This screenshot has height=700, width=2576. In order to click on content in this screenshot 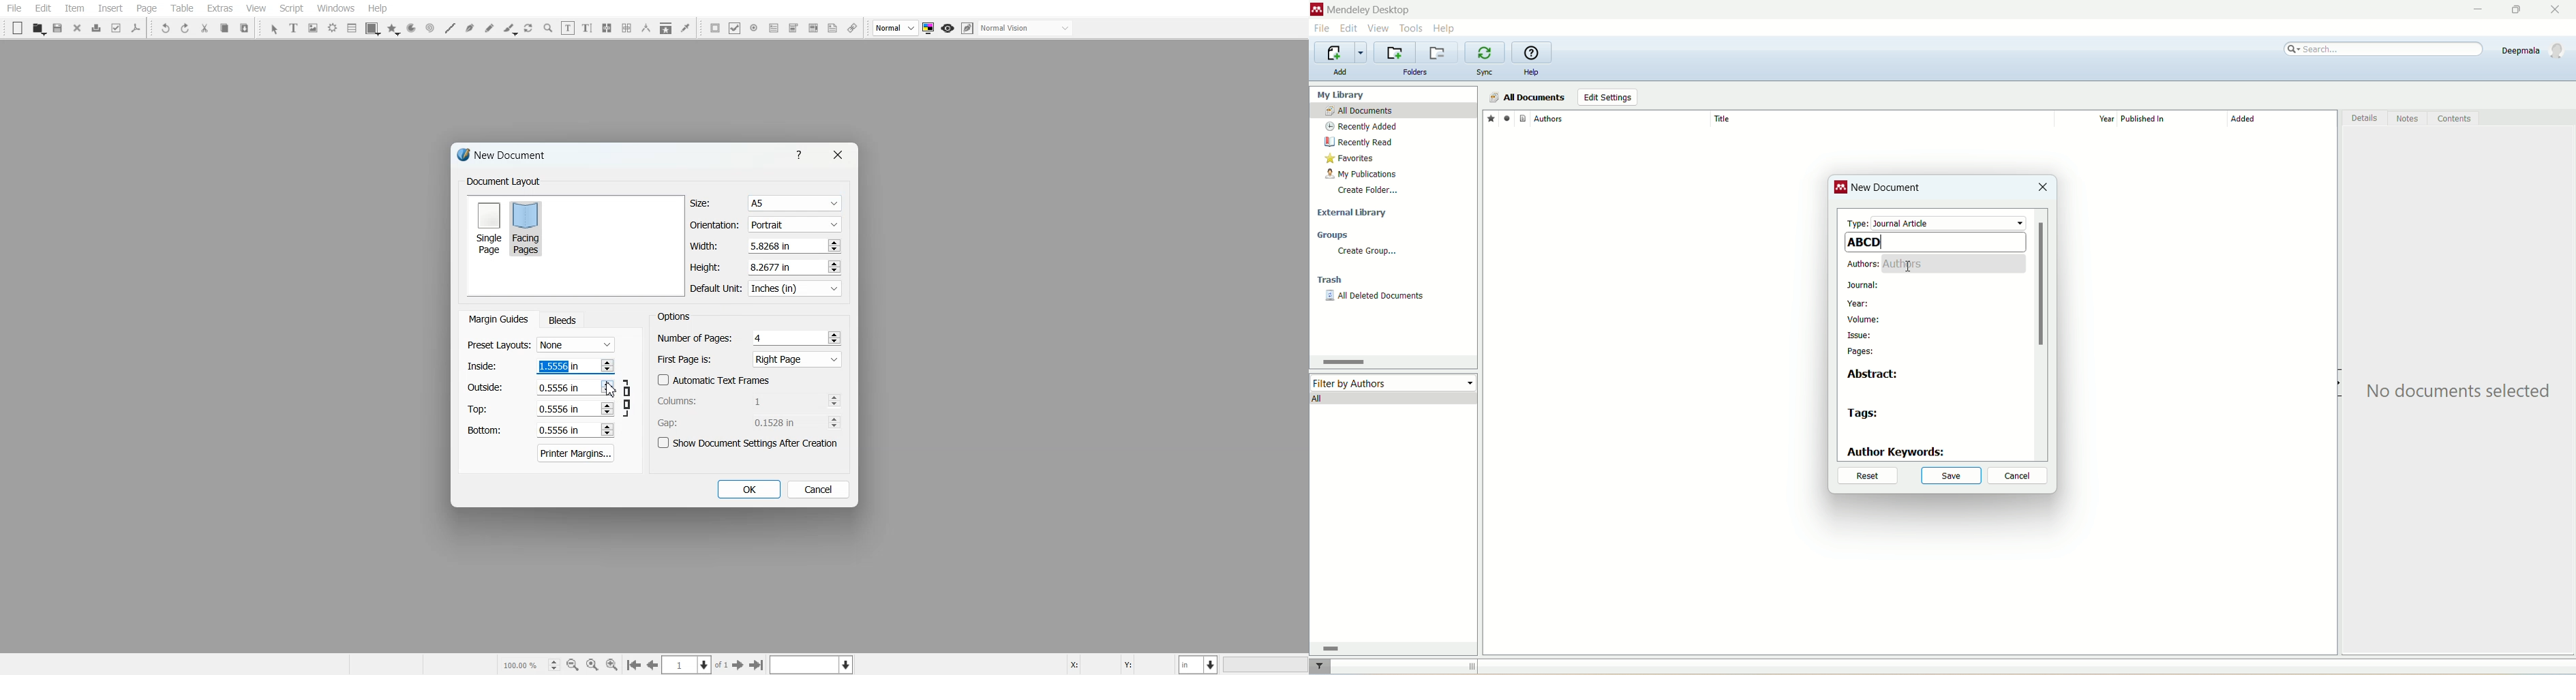, I will do `click(2454, 119)`.